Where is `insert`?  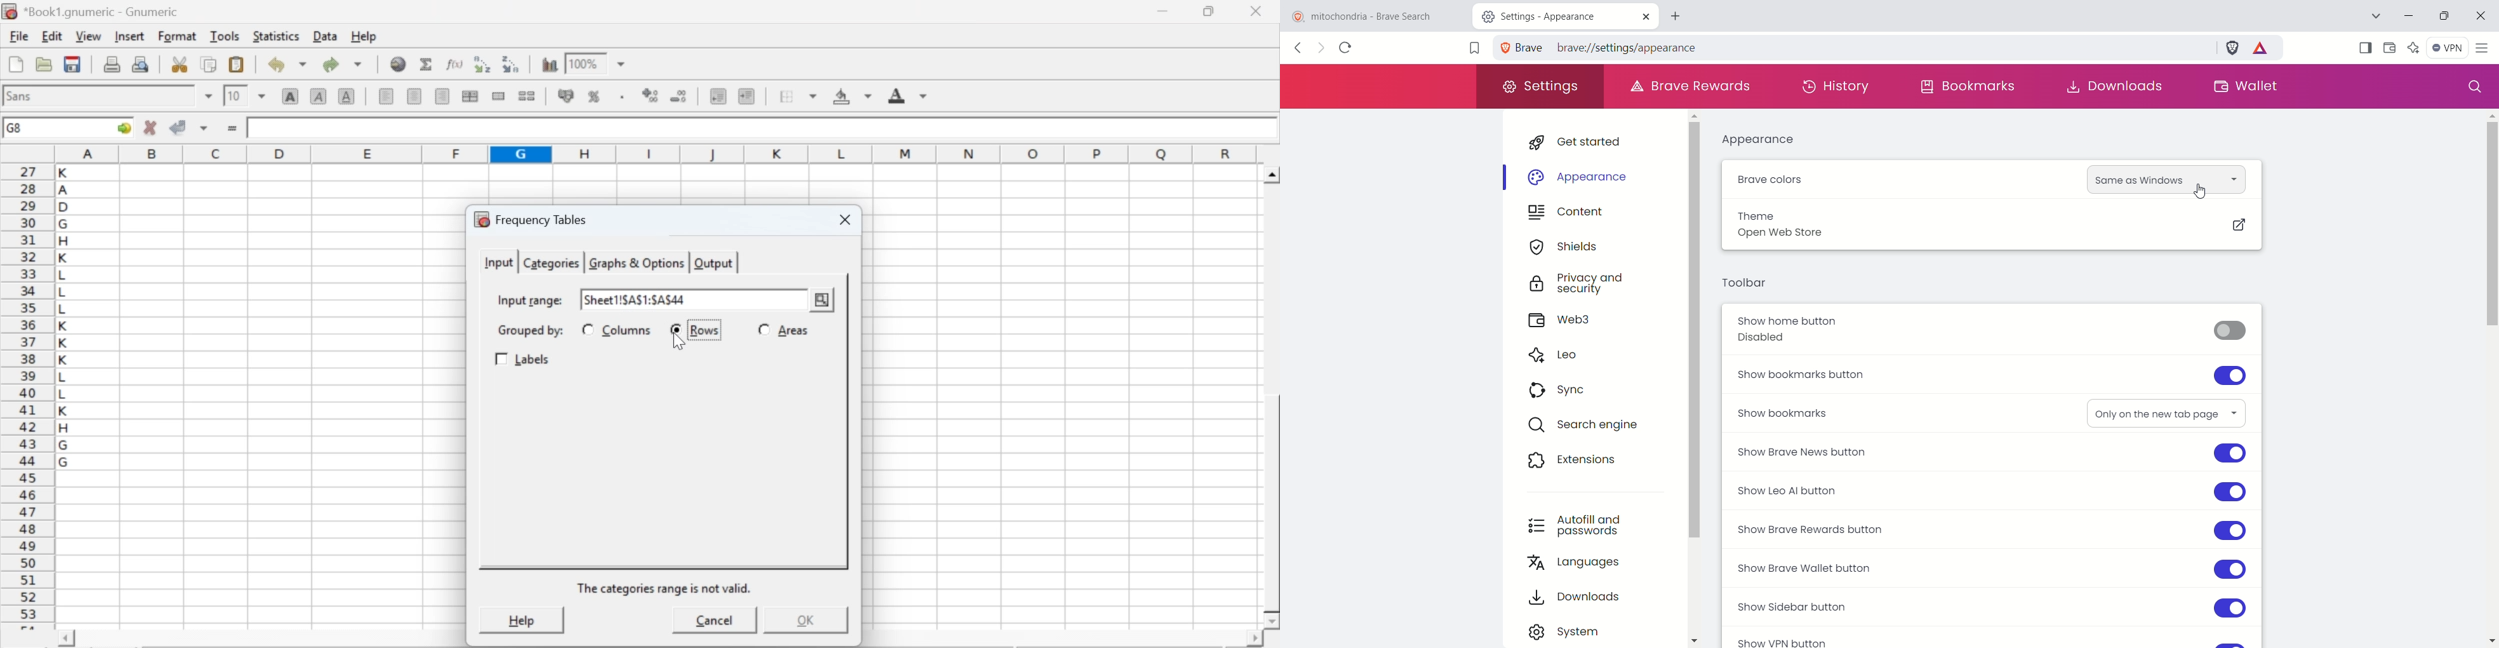 insert is located at coordinates (128, 35).